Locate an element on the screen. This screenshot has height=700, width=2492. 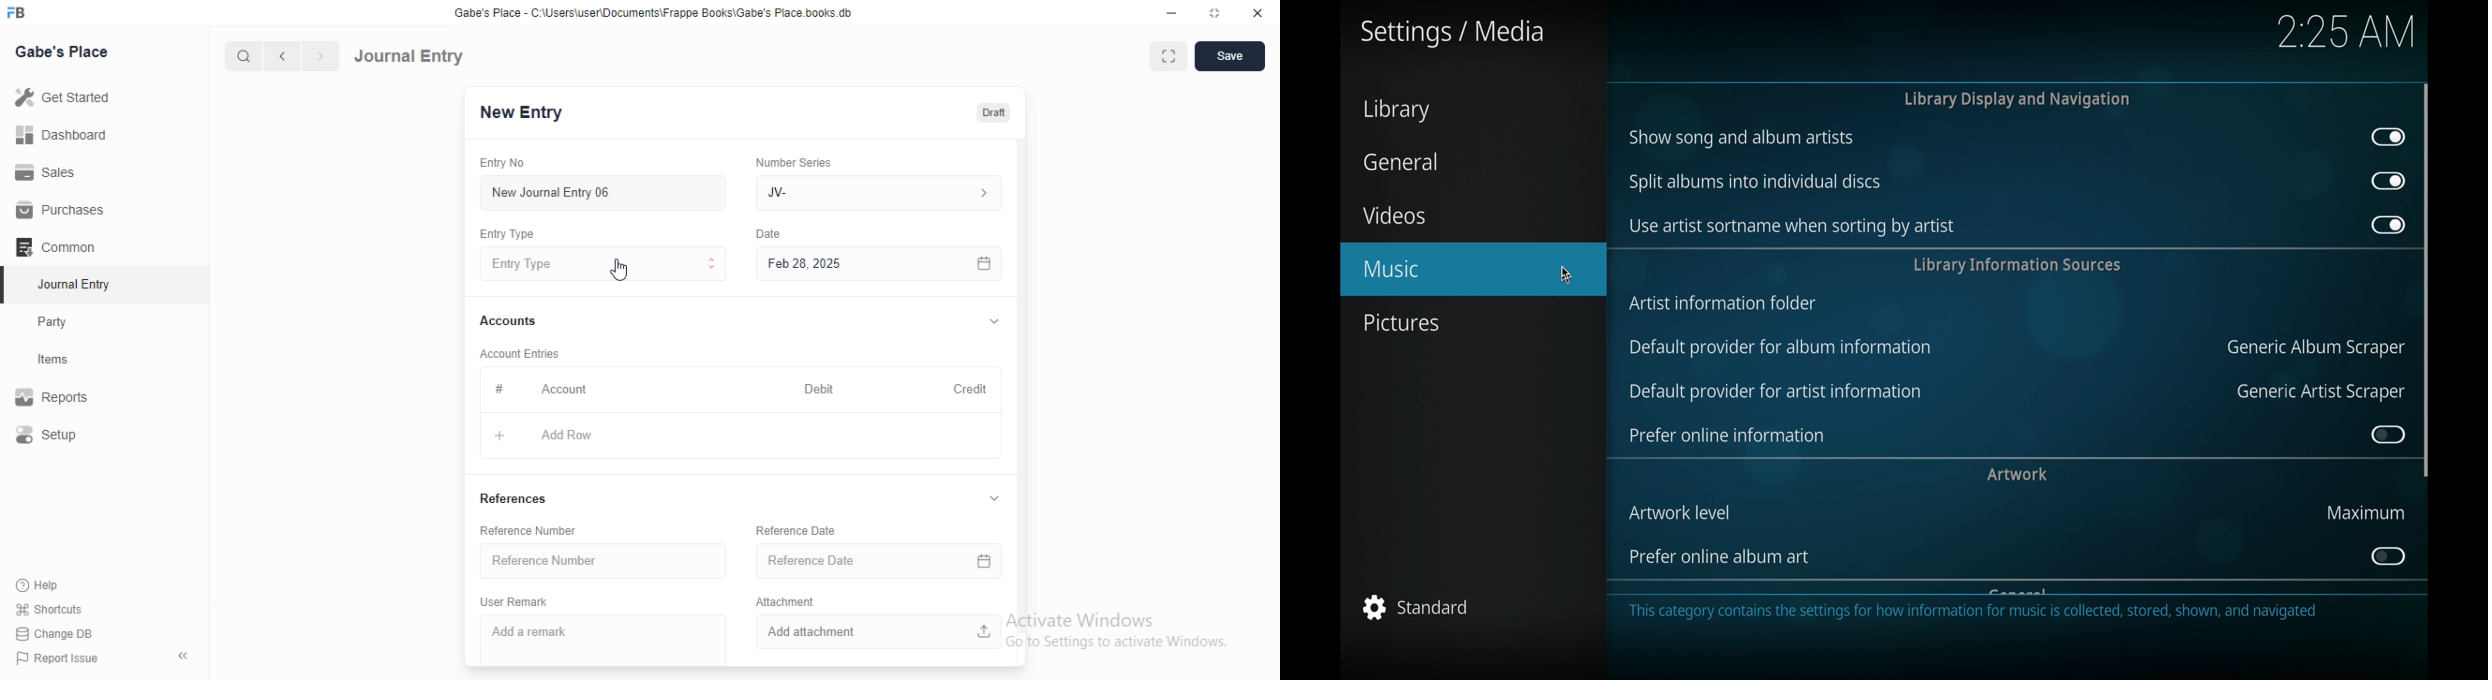
‘Account Entries. is located at coordinates (528, 352).